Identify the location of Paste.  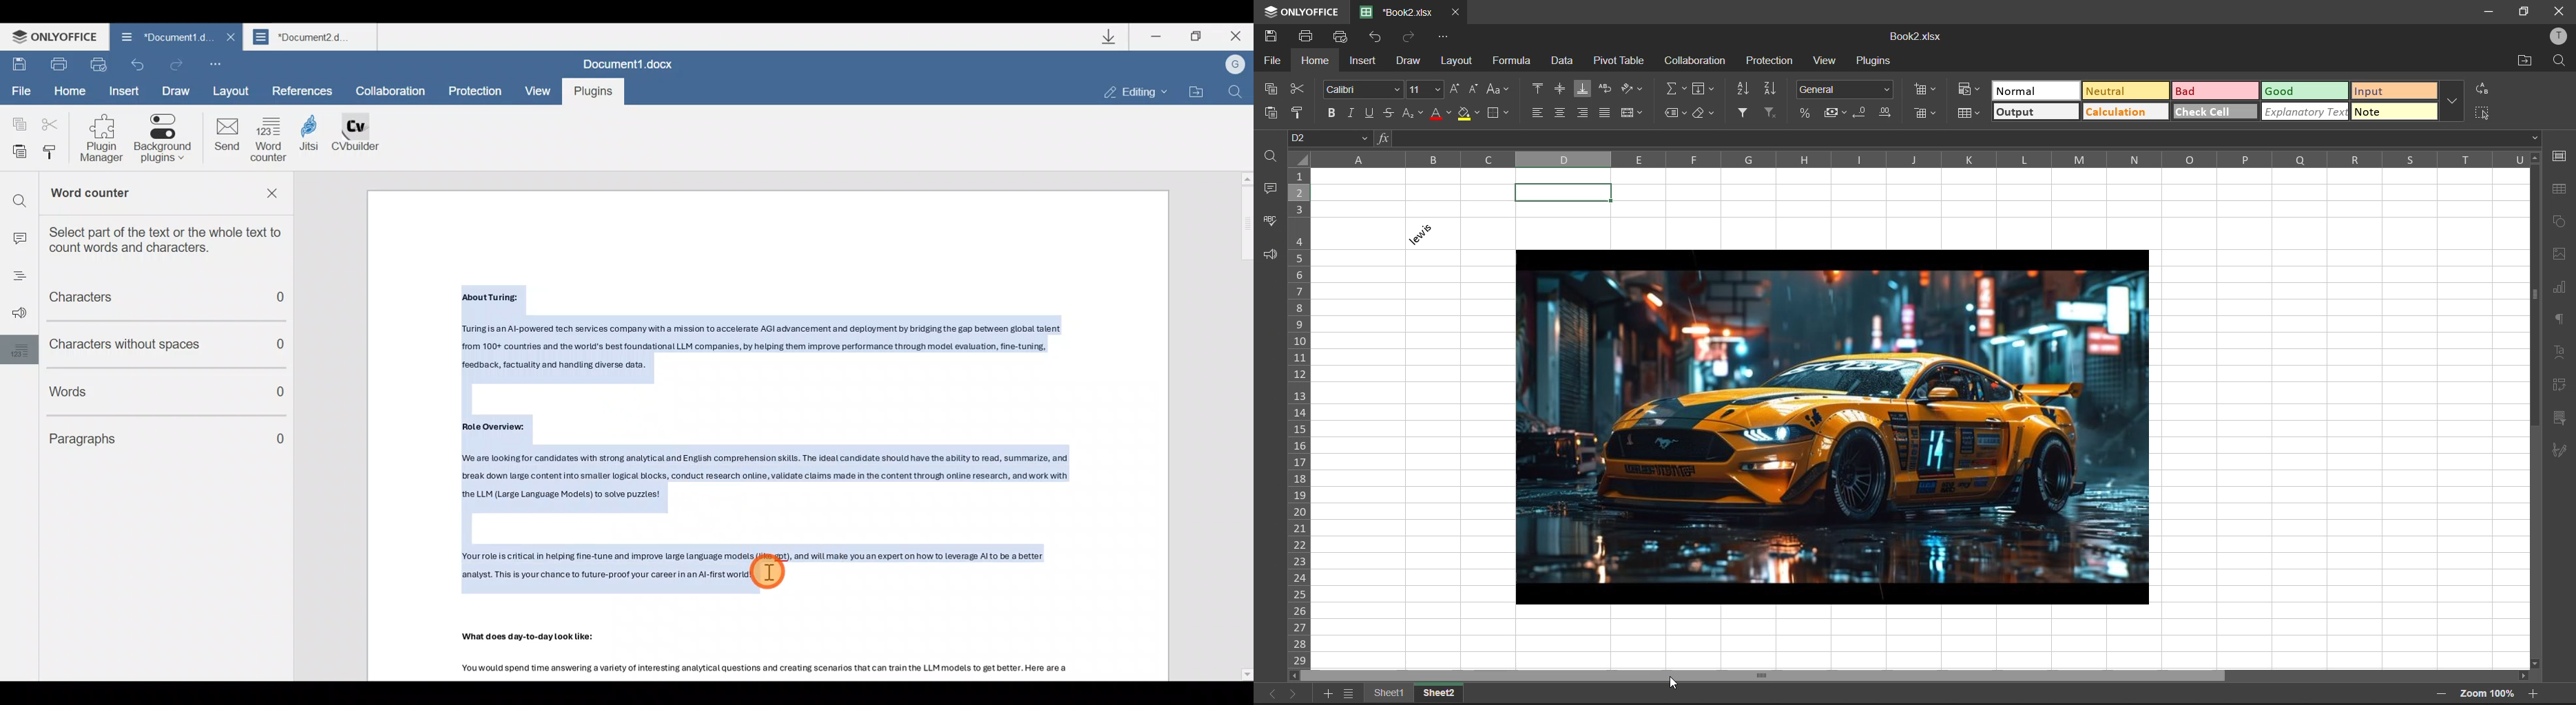
(16, 153).